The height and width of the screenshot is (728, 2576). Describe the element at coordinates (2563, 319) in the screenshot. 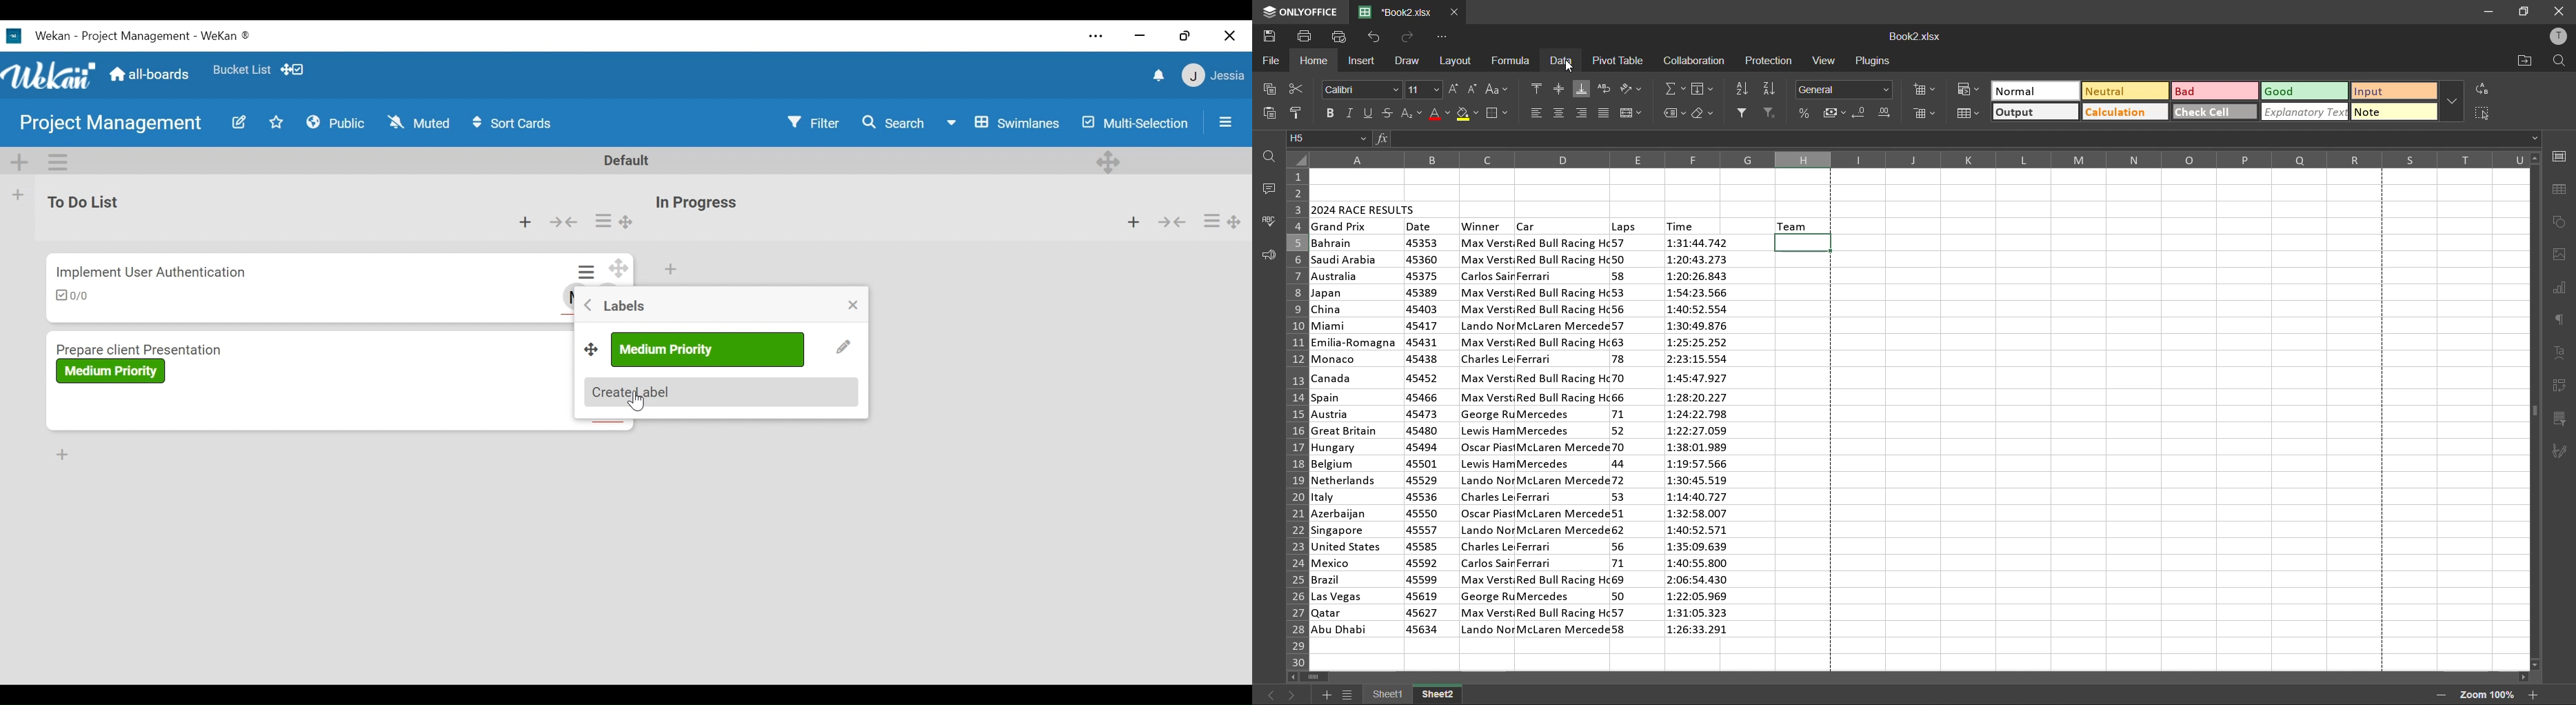

I see `paragraph` at that location.